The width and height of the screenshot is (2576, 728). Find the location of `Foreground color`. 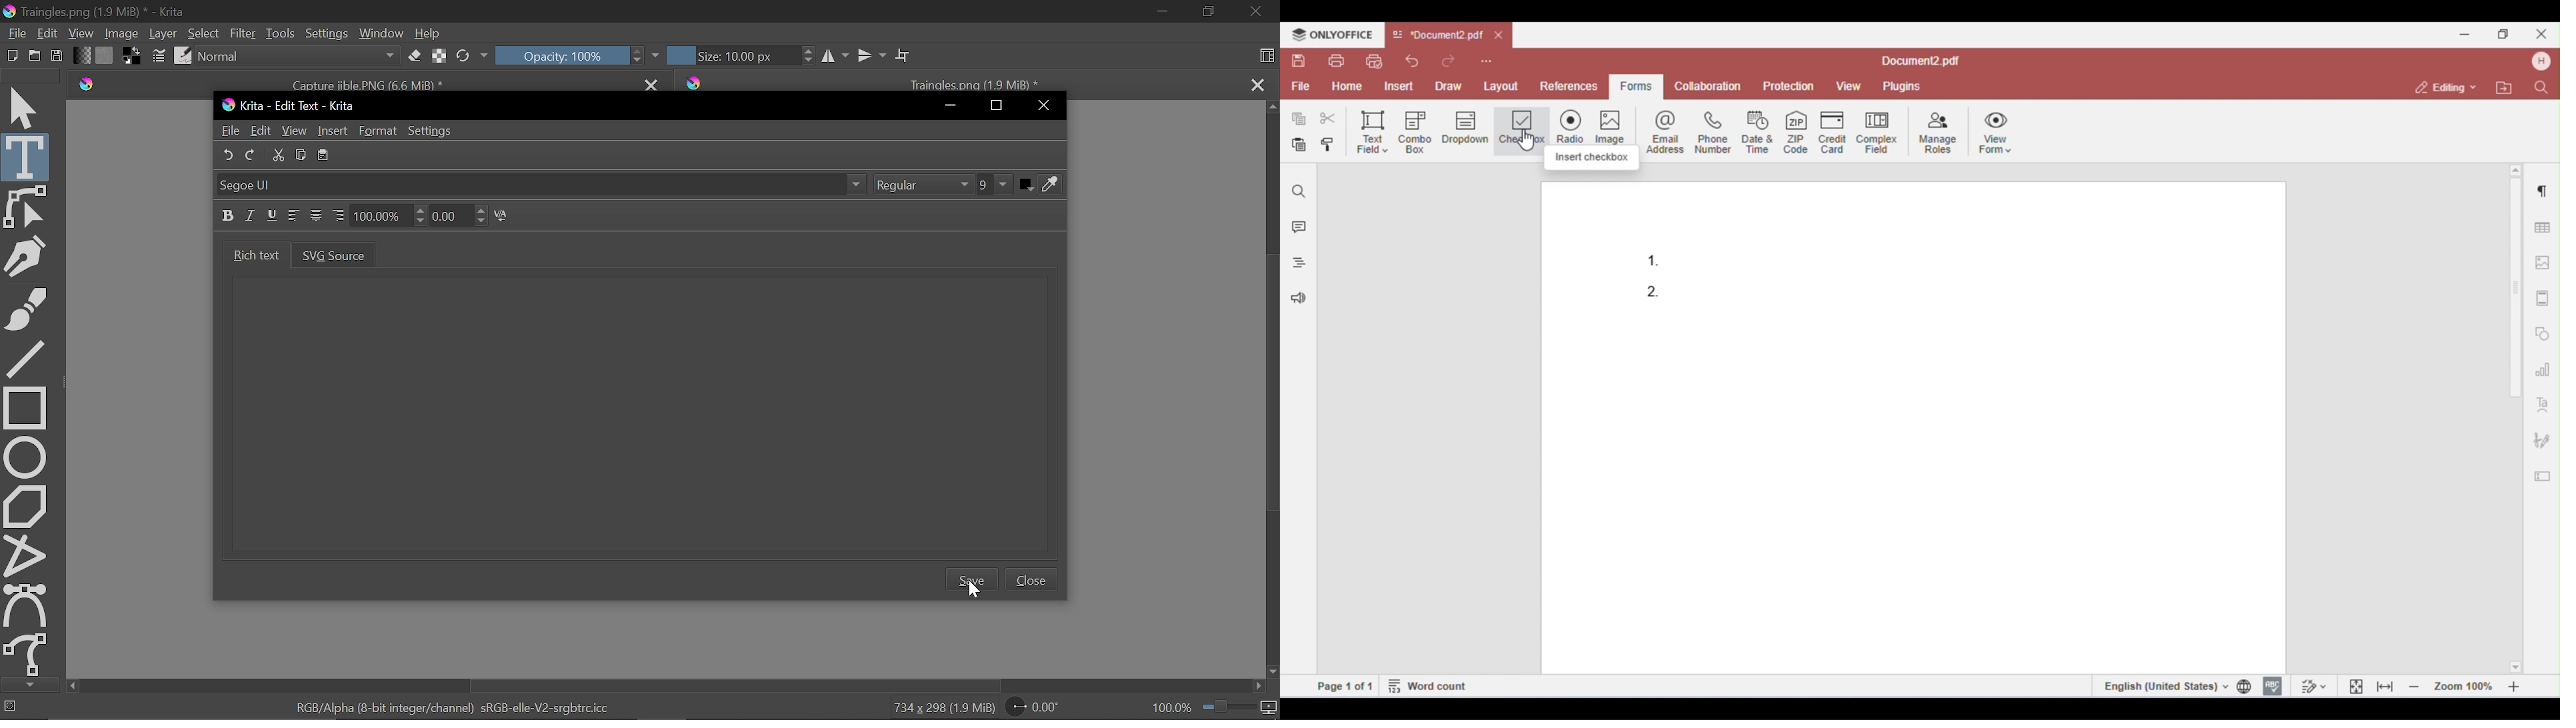

Foreground color is located at coordinates (132, 56).